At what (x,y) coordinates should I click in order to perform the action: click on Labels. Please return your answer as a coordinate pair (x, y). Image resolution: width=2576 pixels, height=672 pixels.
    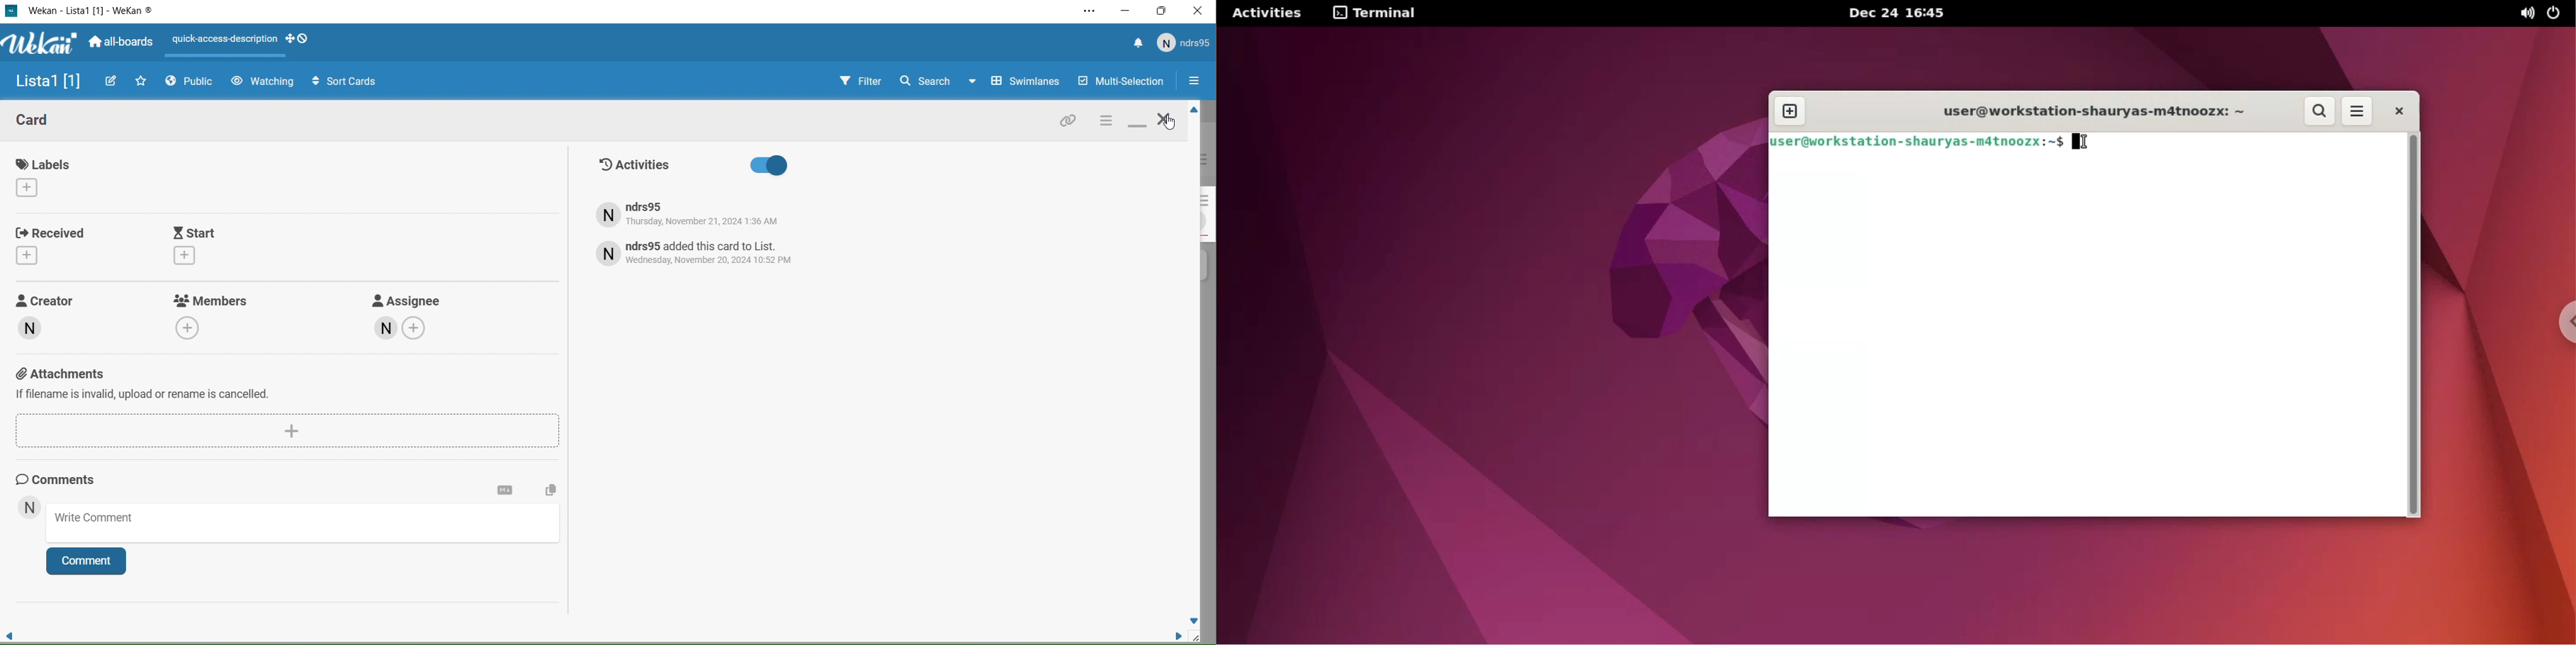
    Looking at the image, I should click on (48, 176).